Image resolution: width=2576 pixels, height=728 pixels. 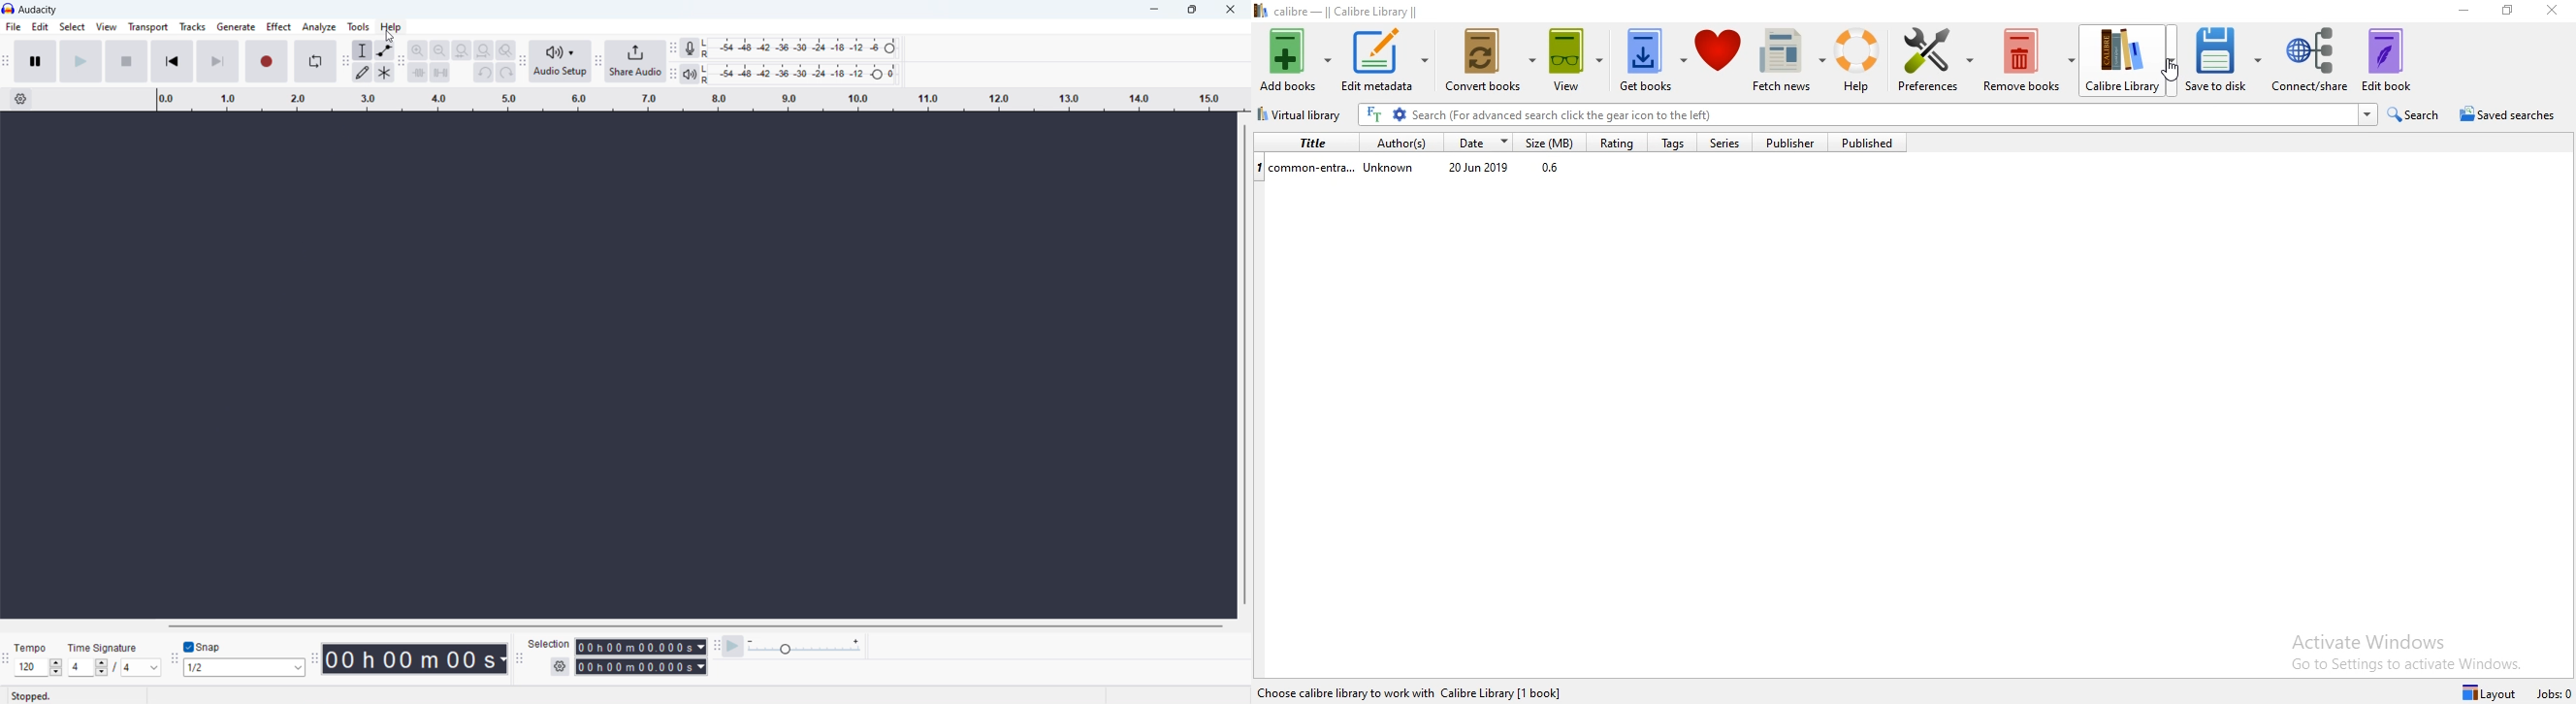 What do you see at coordinates (81, 61) in the screenshot?
I see `play` at bounding box center [81, 61].